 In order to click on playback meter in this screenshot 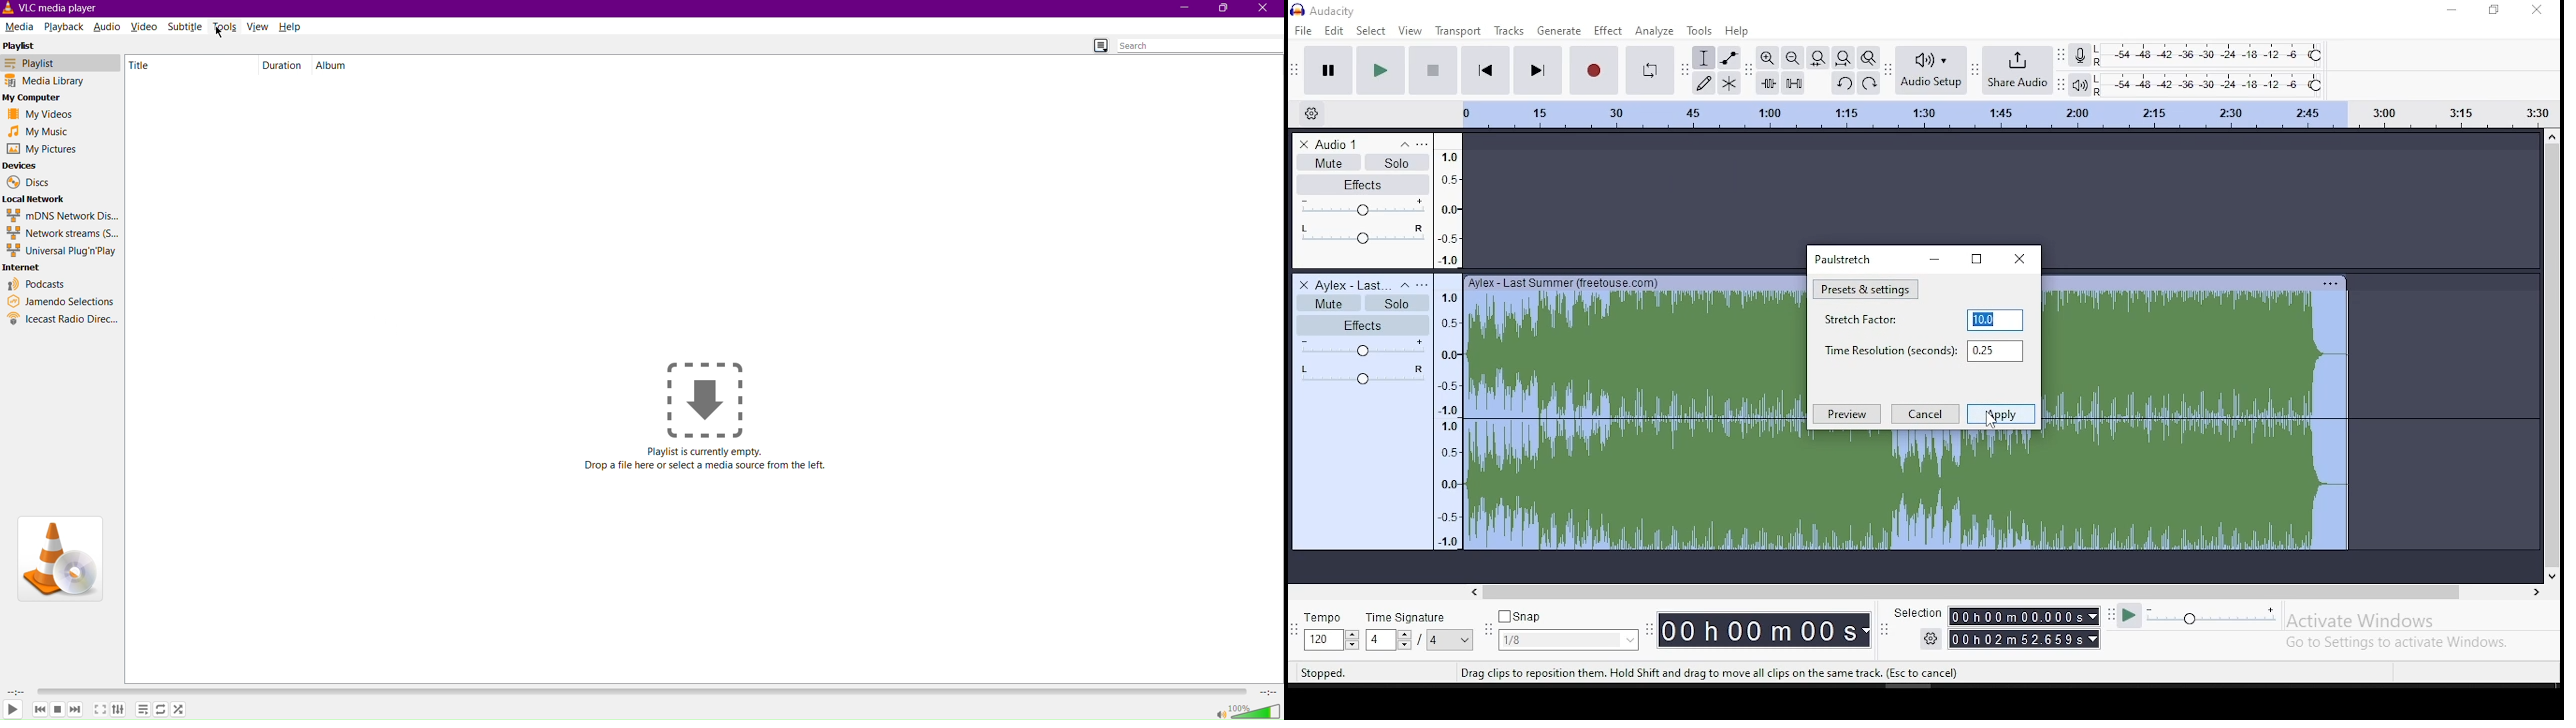, I will do `click(2078, 84)`.